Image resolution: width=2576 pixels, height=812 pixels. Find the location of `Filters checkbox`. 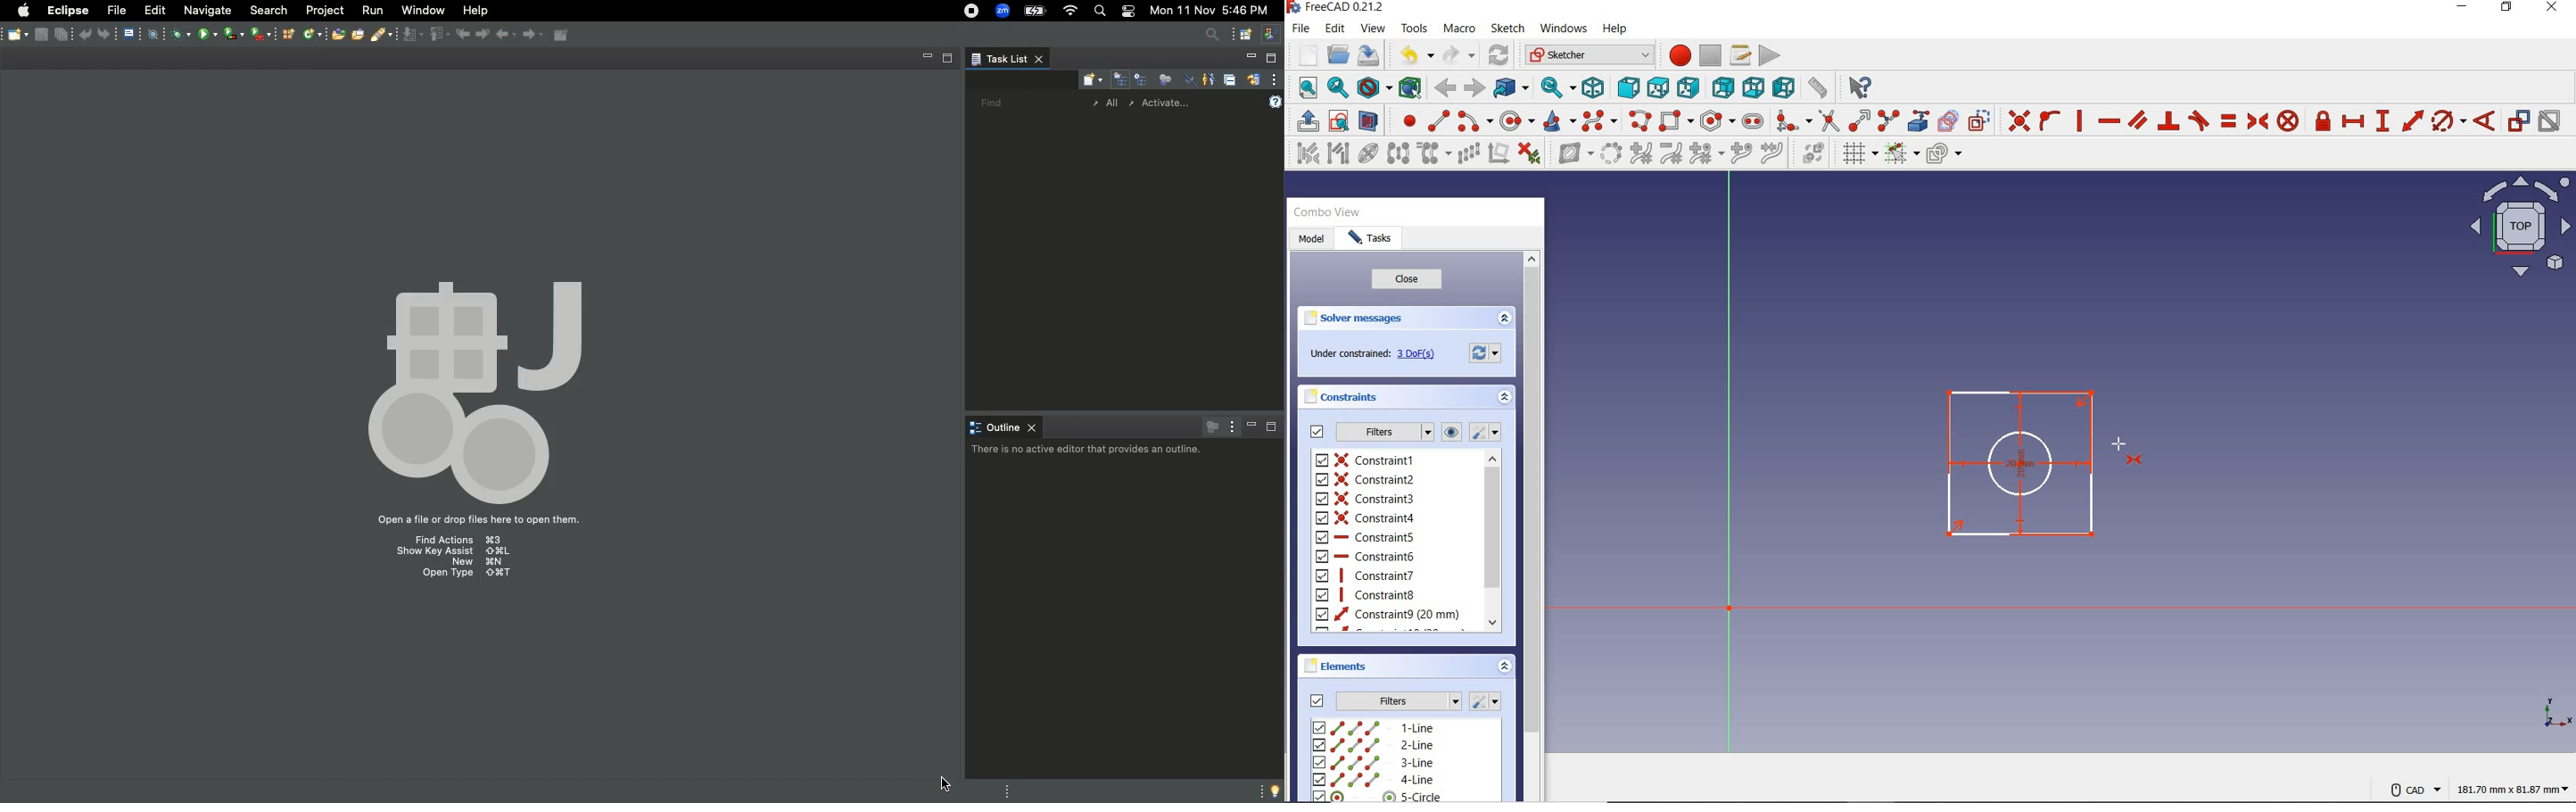

Filters checkbox is located at coordinates (1315, 698).